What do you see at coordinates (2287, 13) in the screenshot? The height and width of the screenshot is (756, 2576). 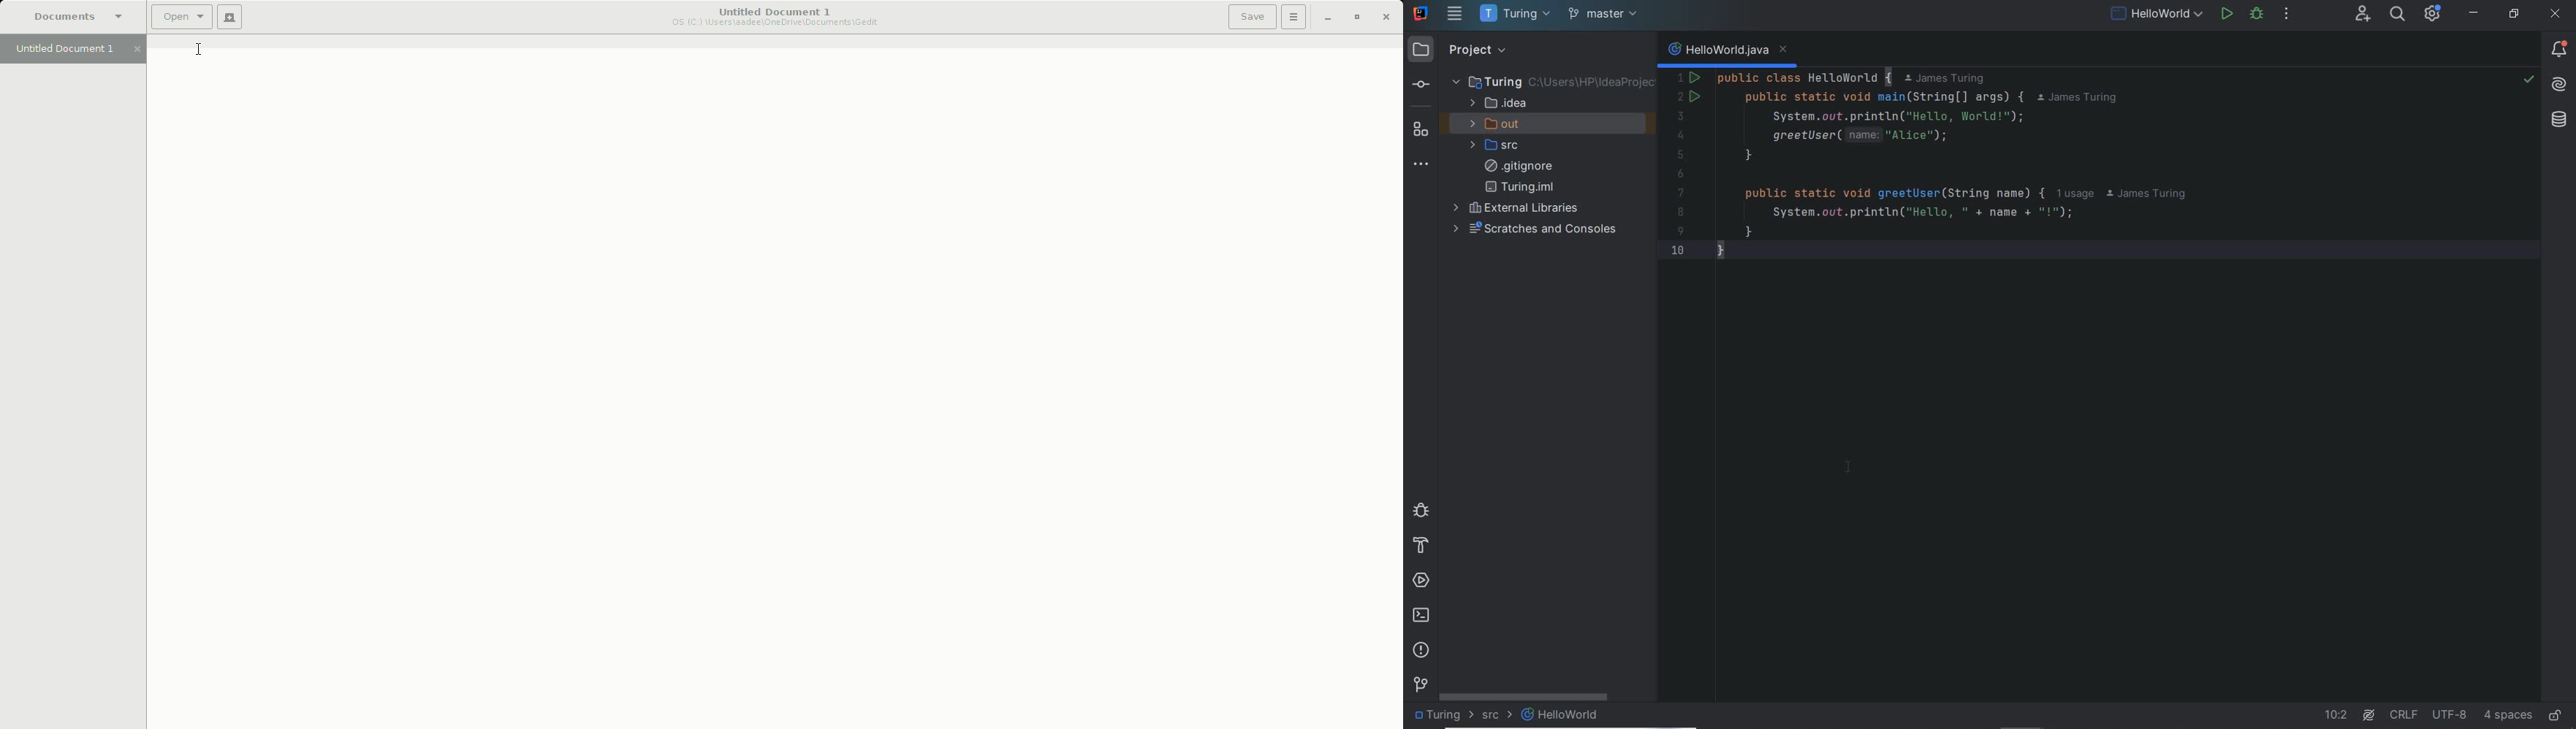 I see `MORE ACTIONS` at bounding box center [2287, 13].